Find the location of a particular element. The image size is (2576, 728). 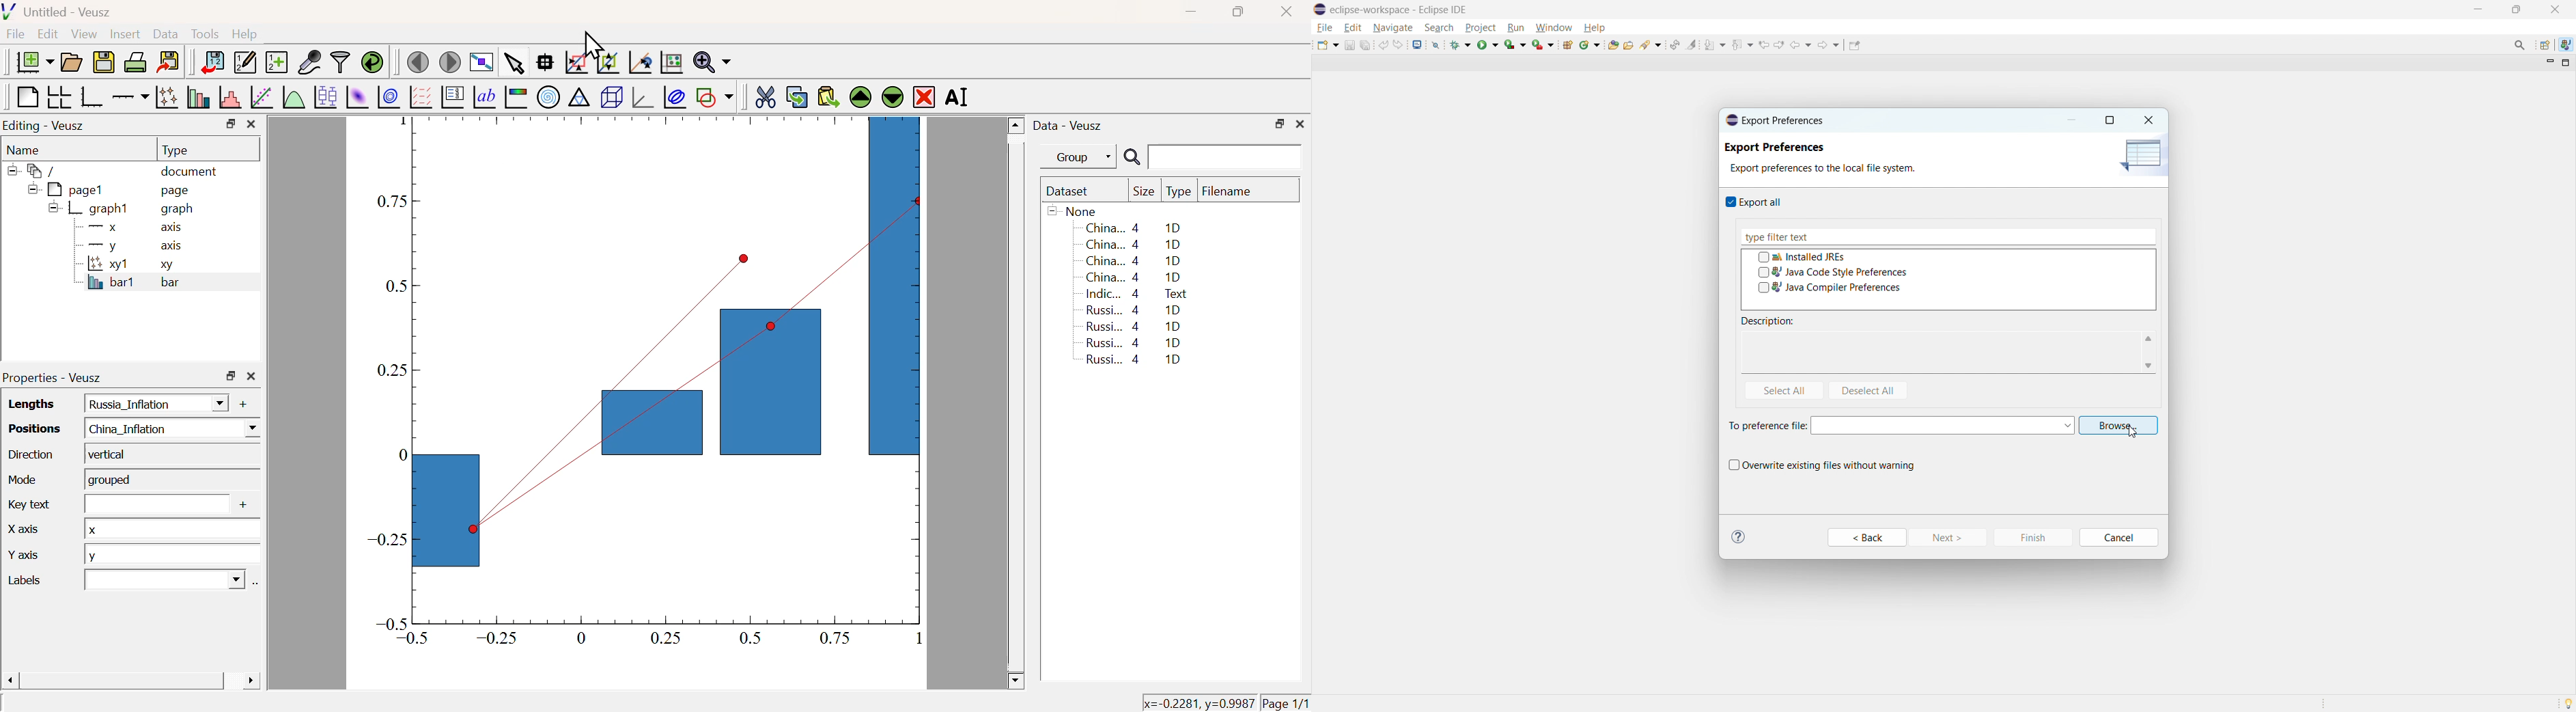

Create new dataset is located at coordinates (276, 64).